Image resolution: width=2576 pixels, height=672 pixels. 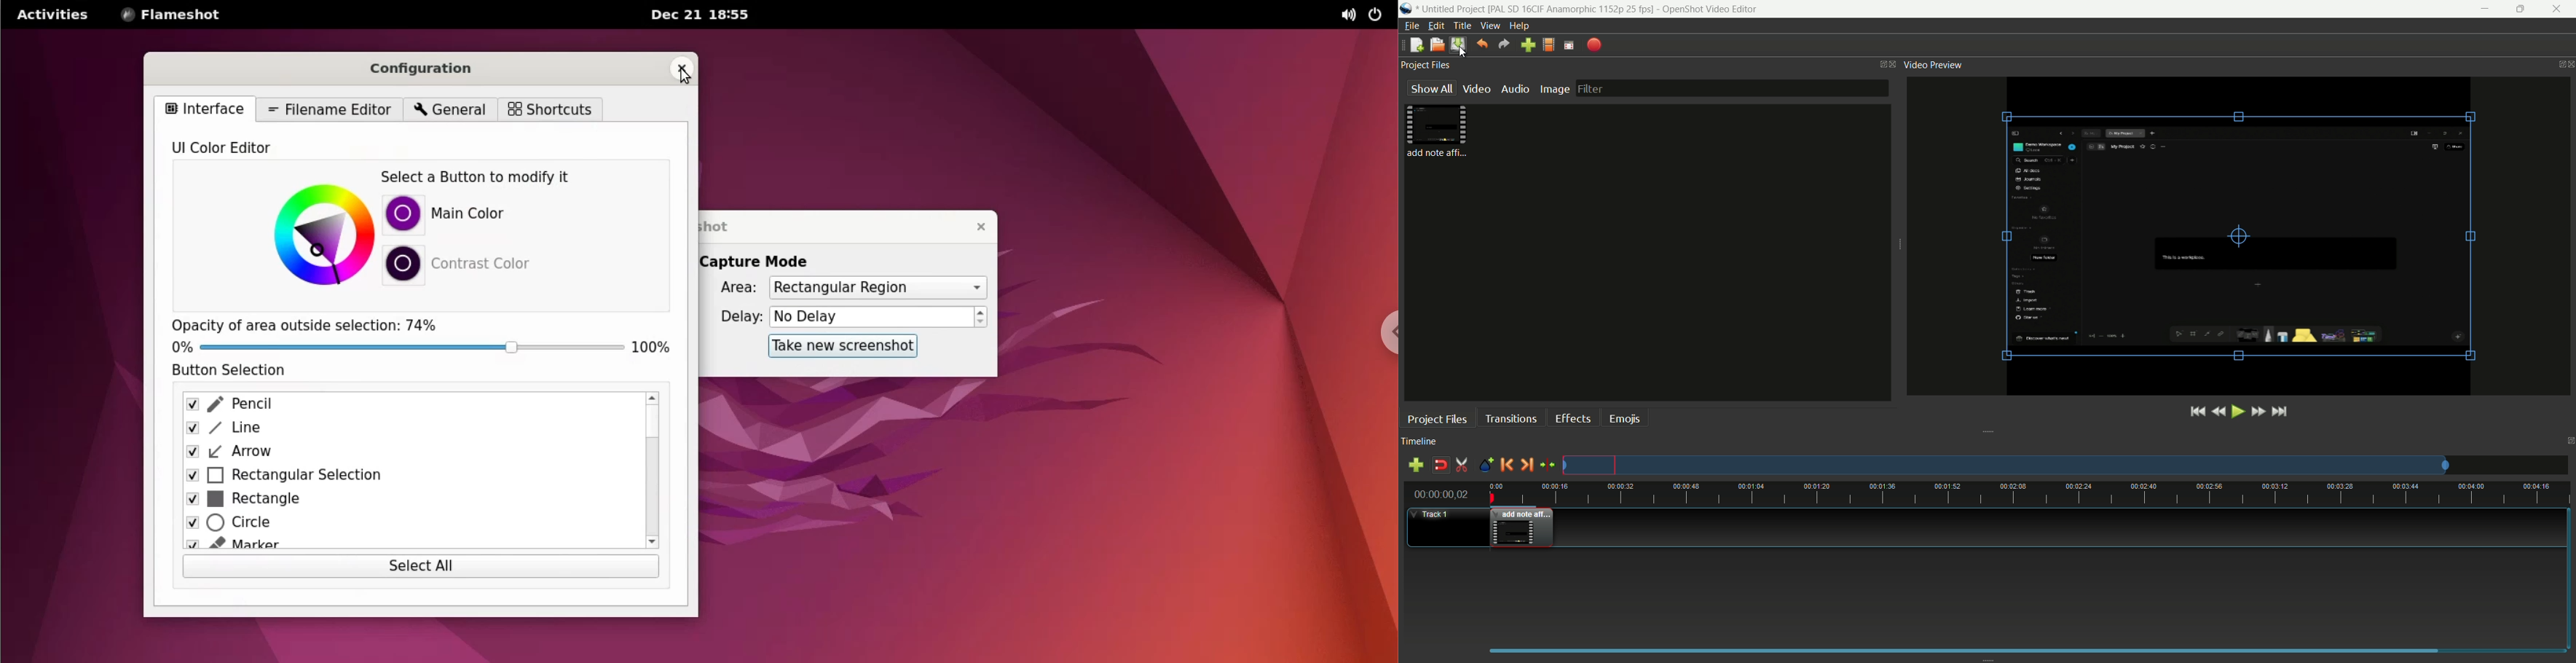 I want to click on 100%, so click(x=651, y=344).